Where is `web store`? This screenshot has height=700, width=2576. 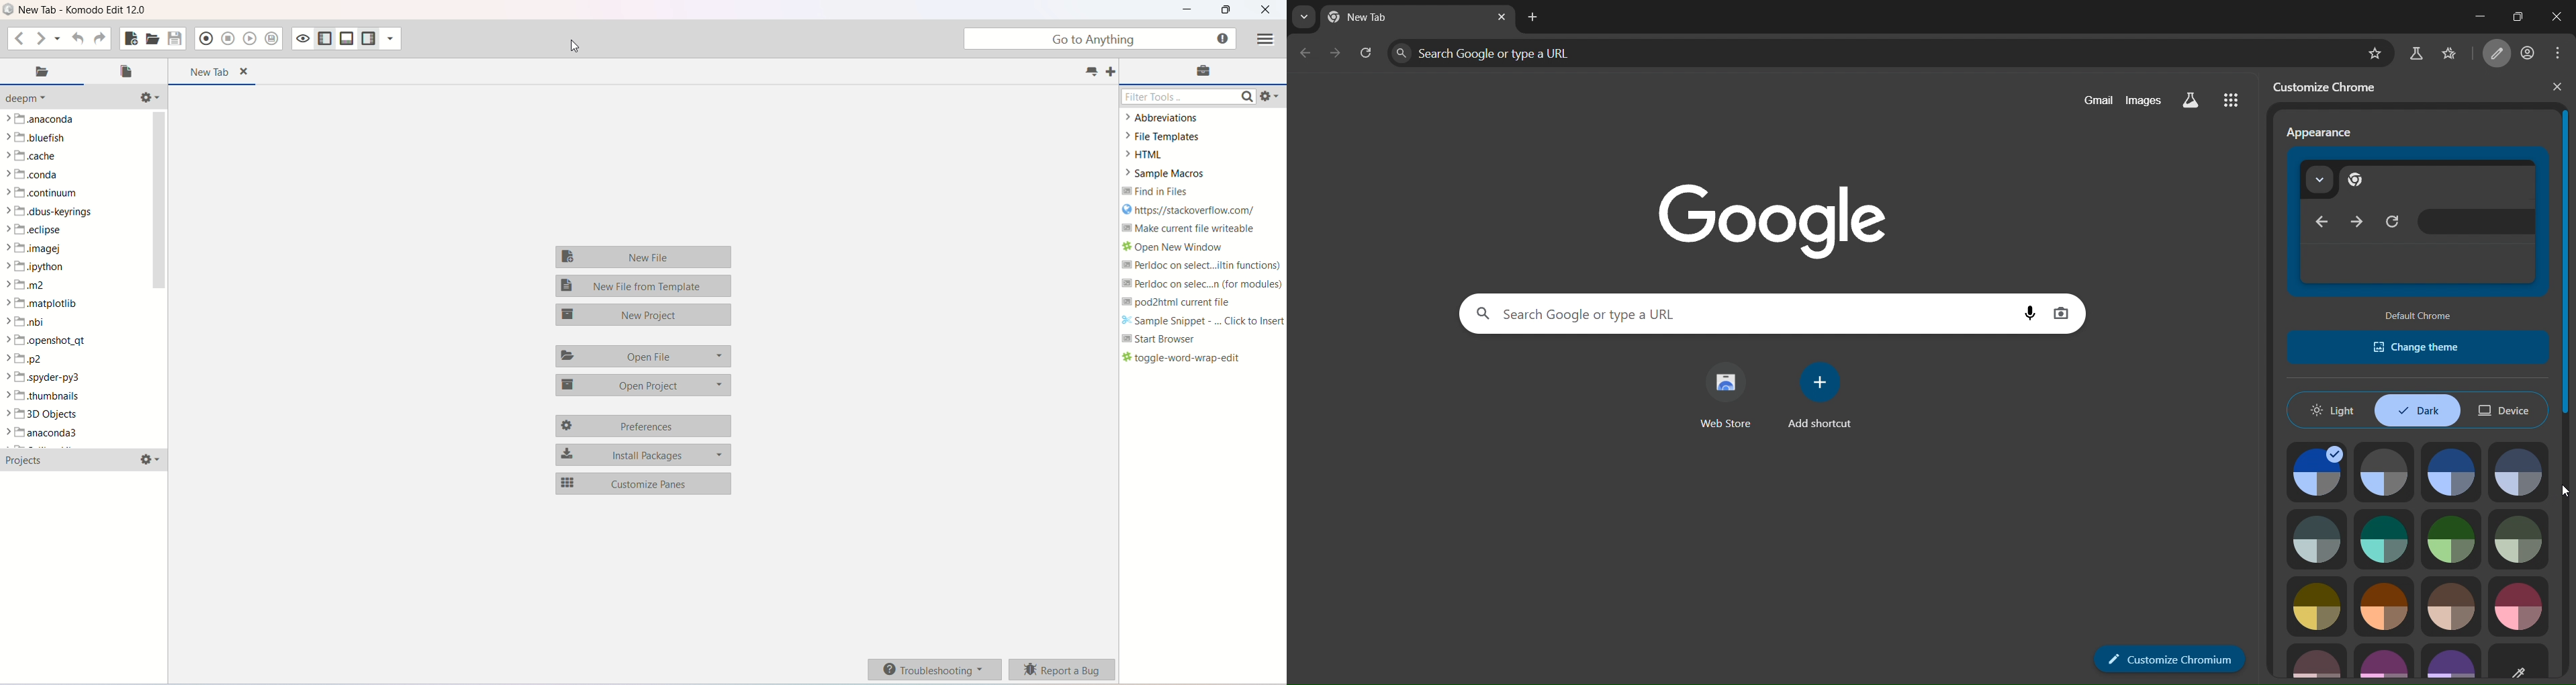 web store is located at coordinates (1722, 398).